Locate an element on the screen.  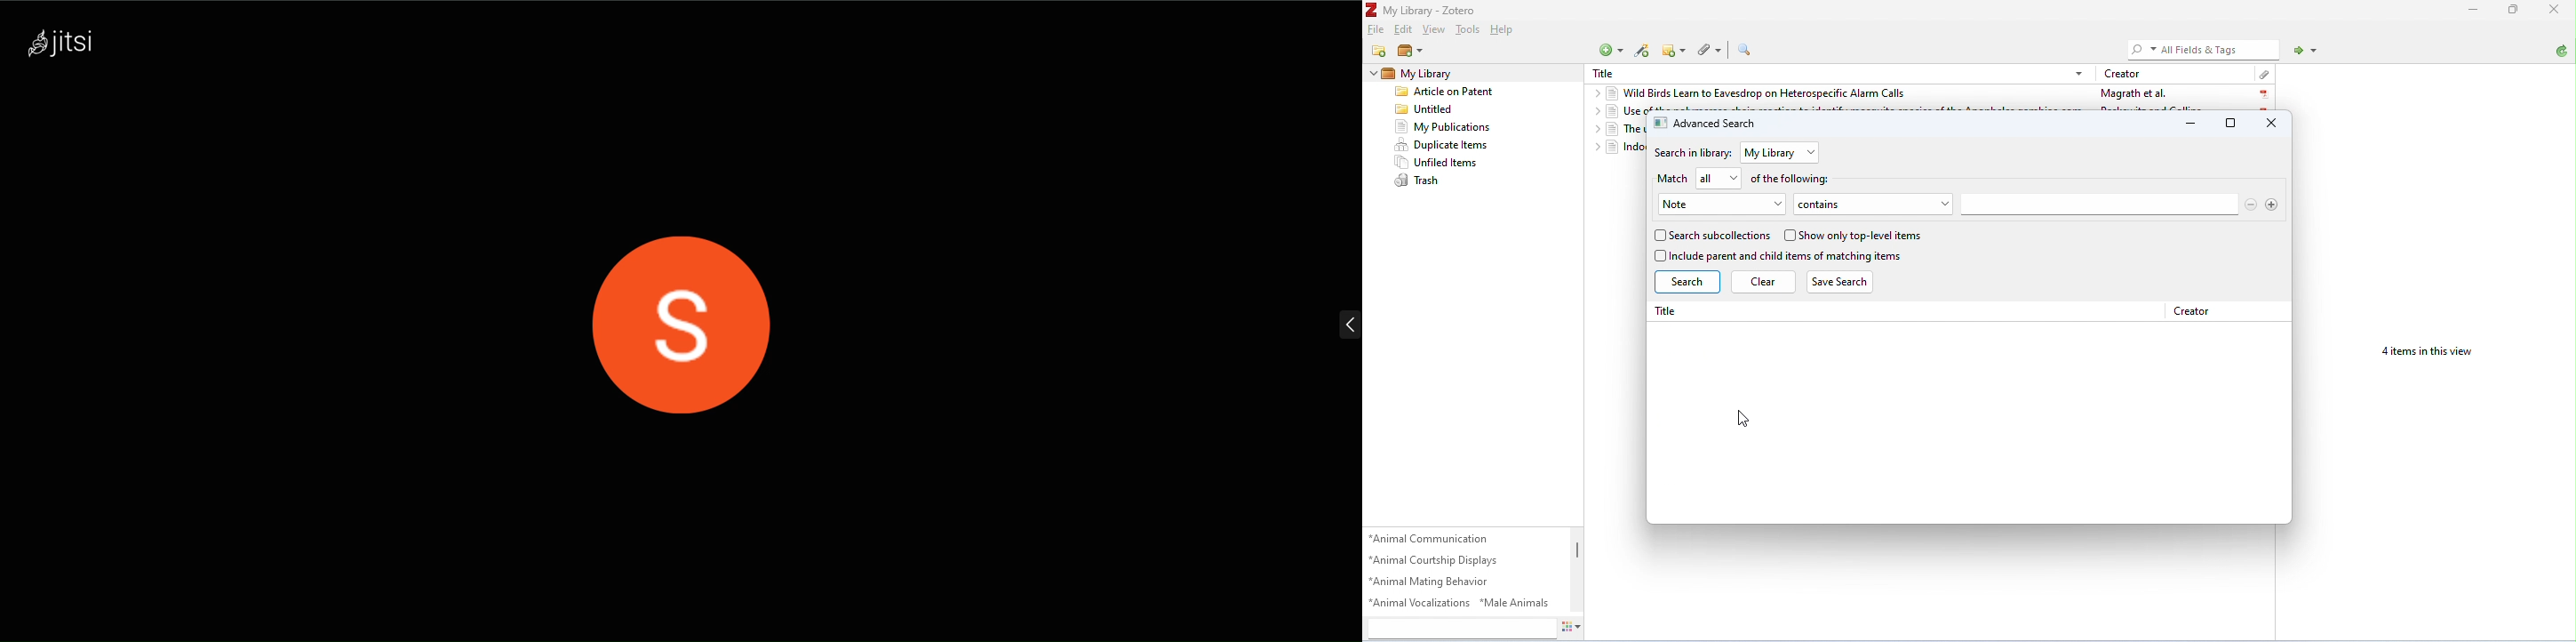
add search option is located at coordinates (2272, 204).